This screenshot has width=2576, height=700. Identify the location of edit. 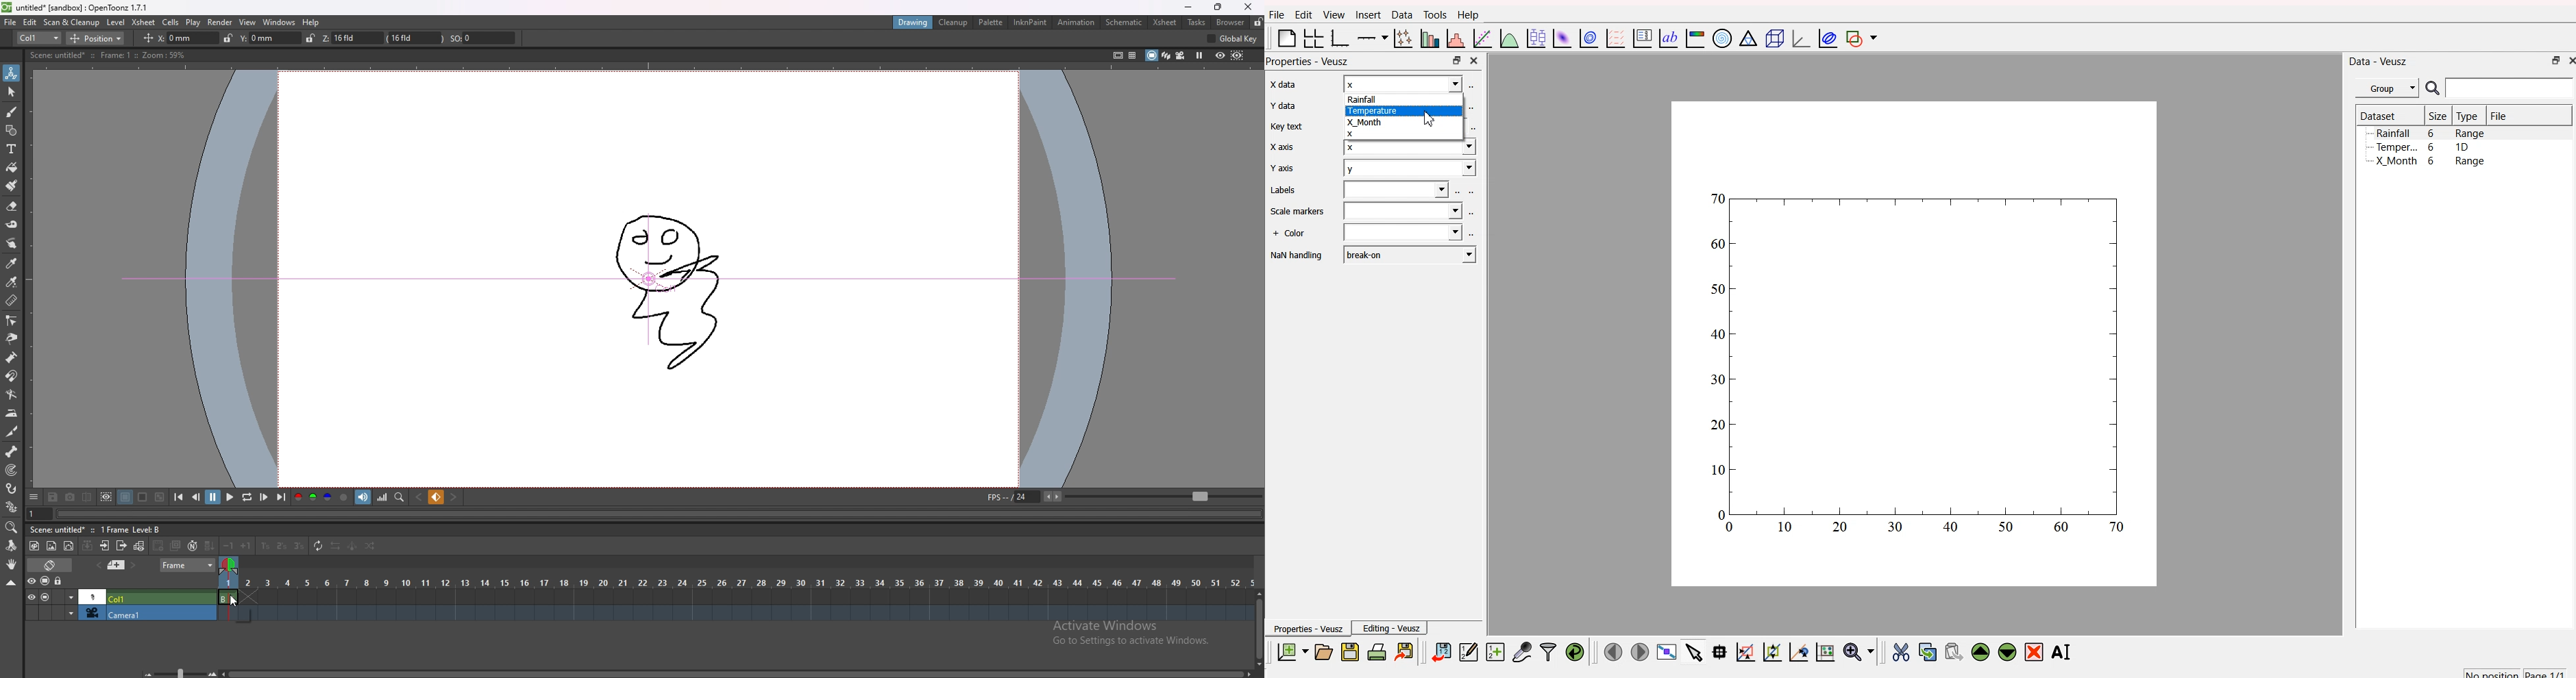
(30, 22).